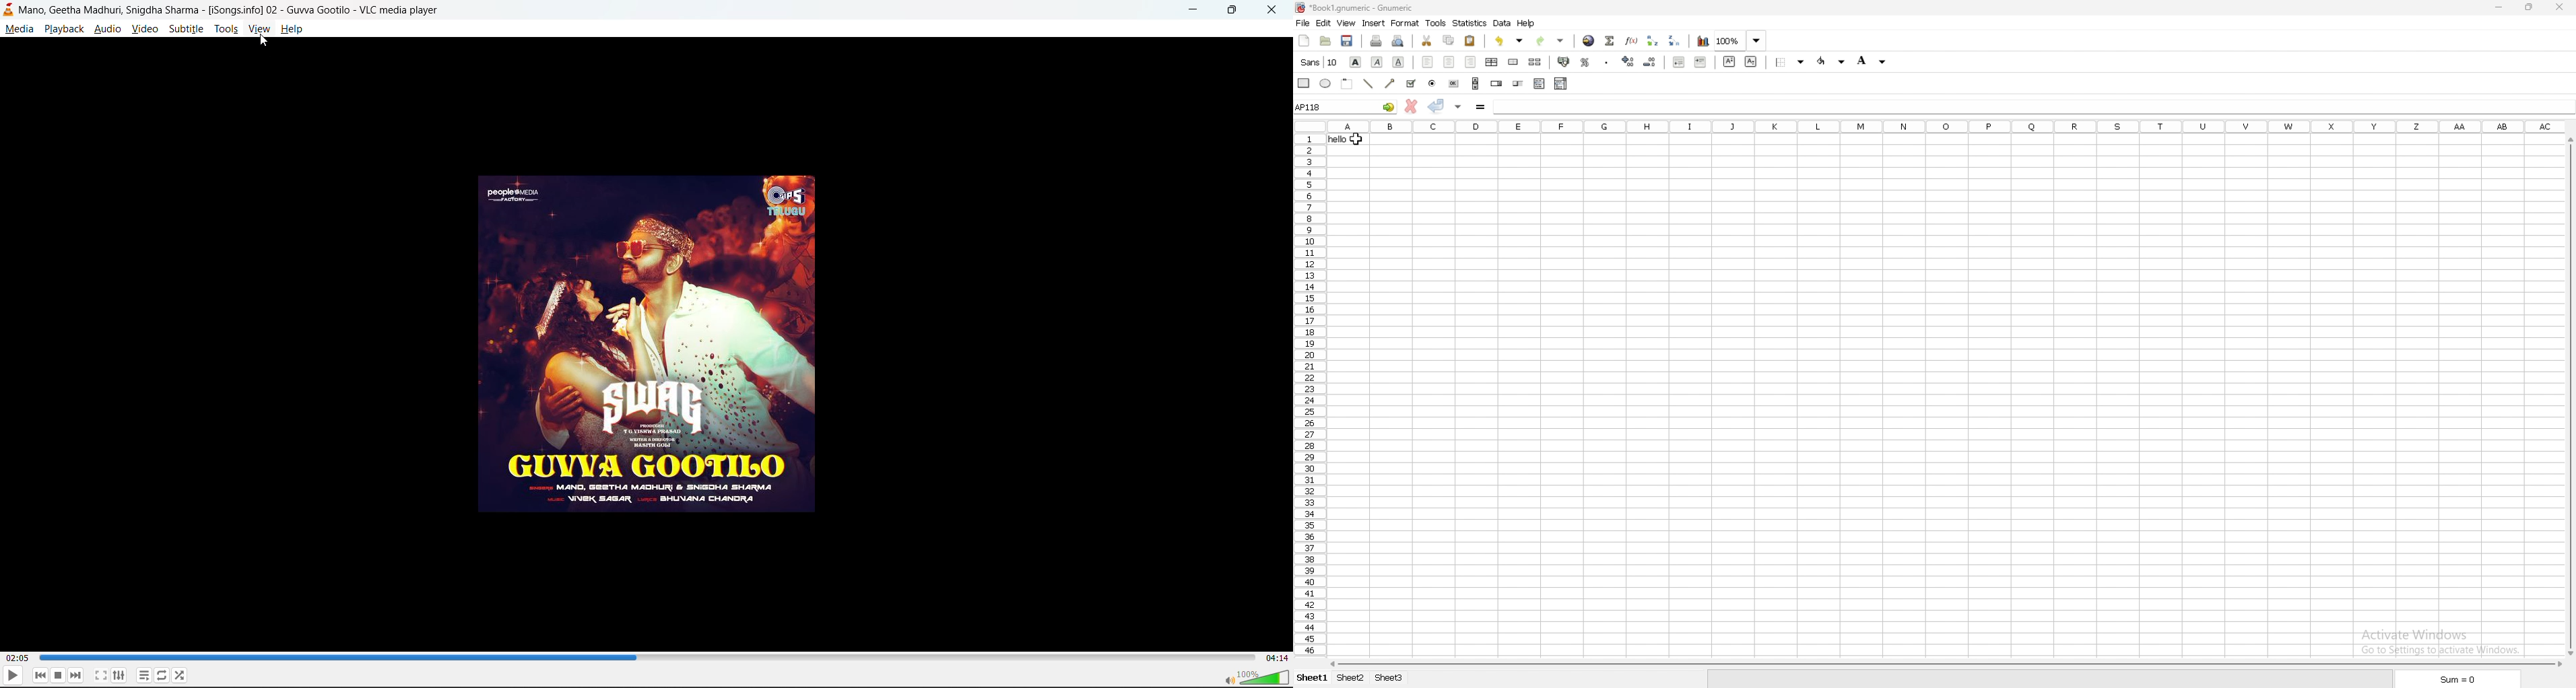  Describe the element at coordinates (185, 28) in the screenshot. I see `subtitle` at that location.